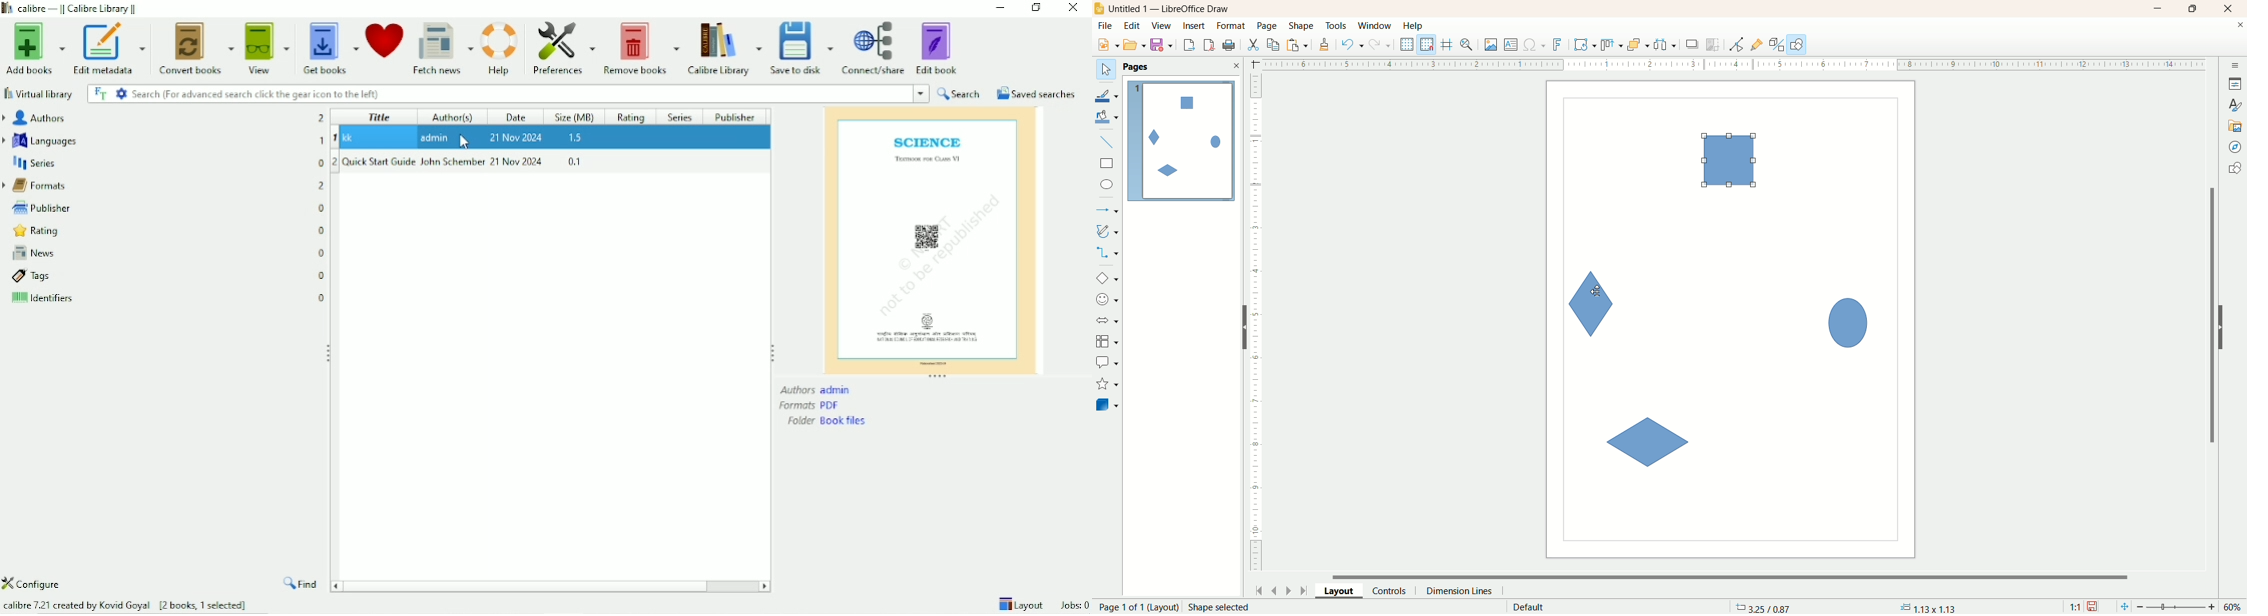  What do you see at coordinates (679, 117) in the screenshot?
I see `Series` at bounding box center [679, 117].